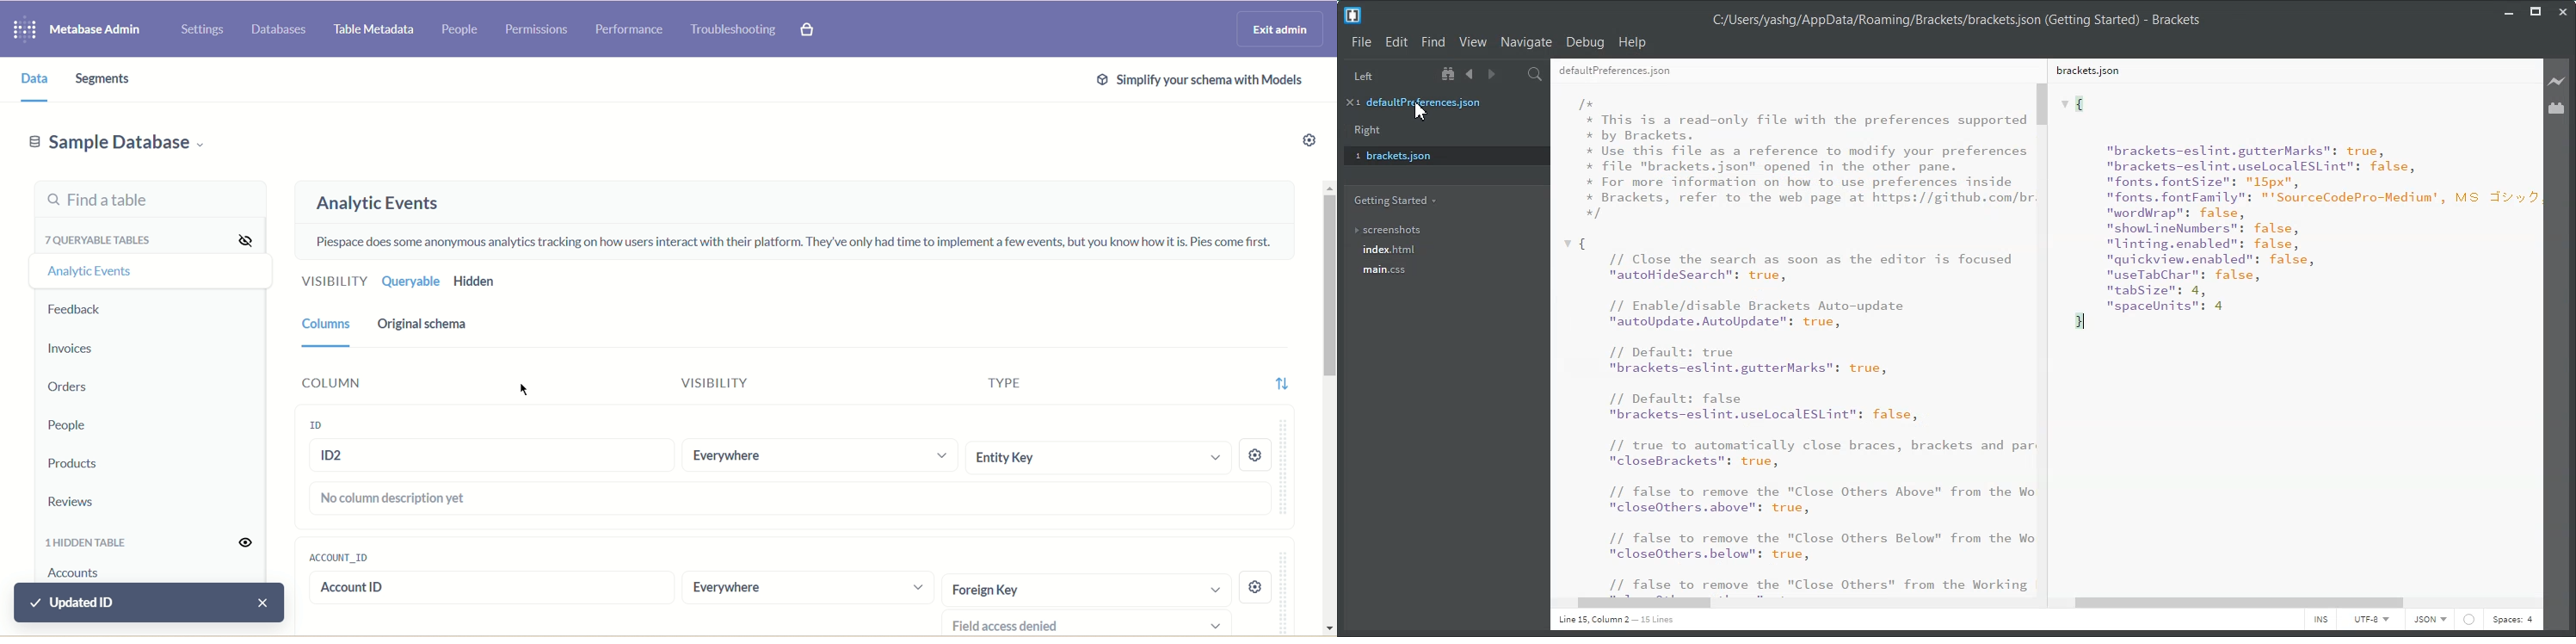  What do you see at coordinates (1441, 230) in the screenshot?
I see `Screenshots` at bounding box center [1441, 230].